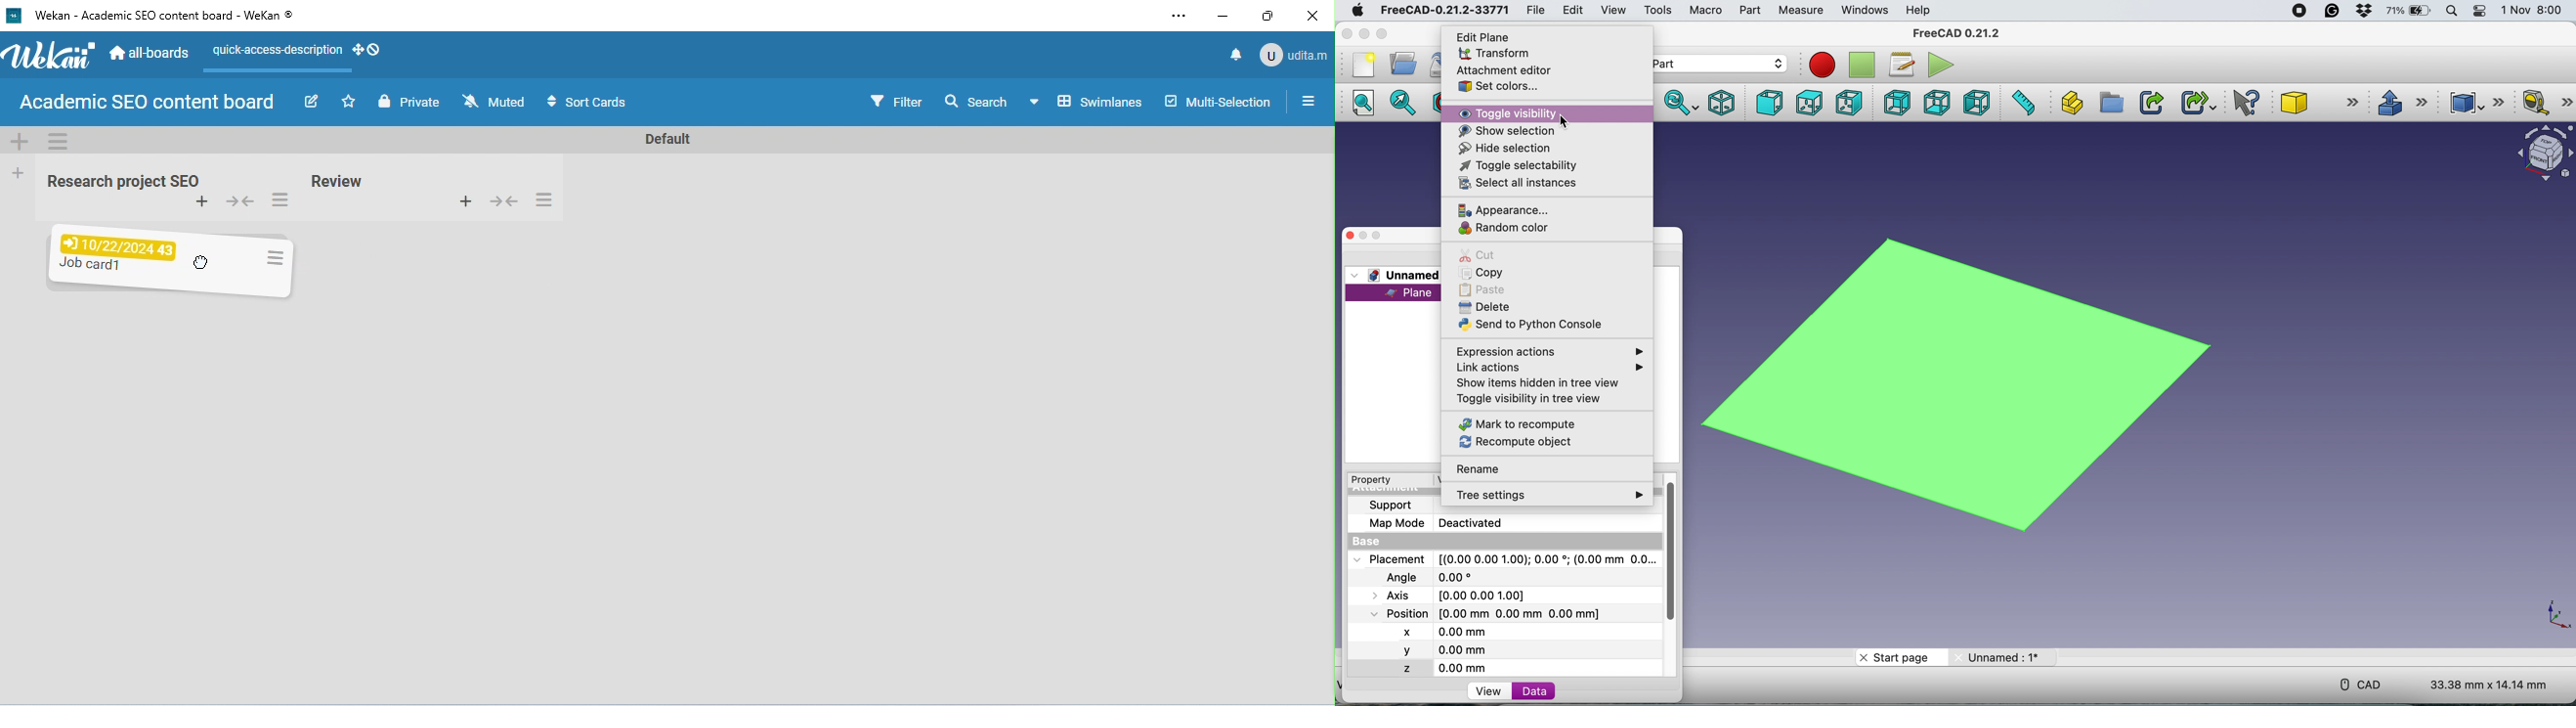 This screenshot has width=2576, height=728. I want to click on Placement  [(0.00 0.00 1.00);0.00; (0.00 mm 0.0..., so click(1506, 558).